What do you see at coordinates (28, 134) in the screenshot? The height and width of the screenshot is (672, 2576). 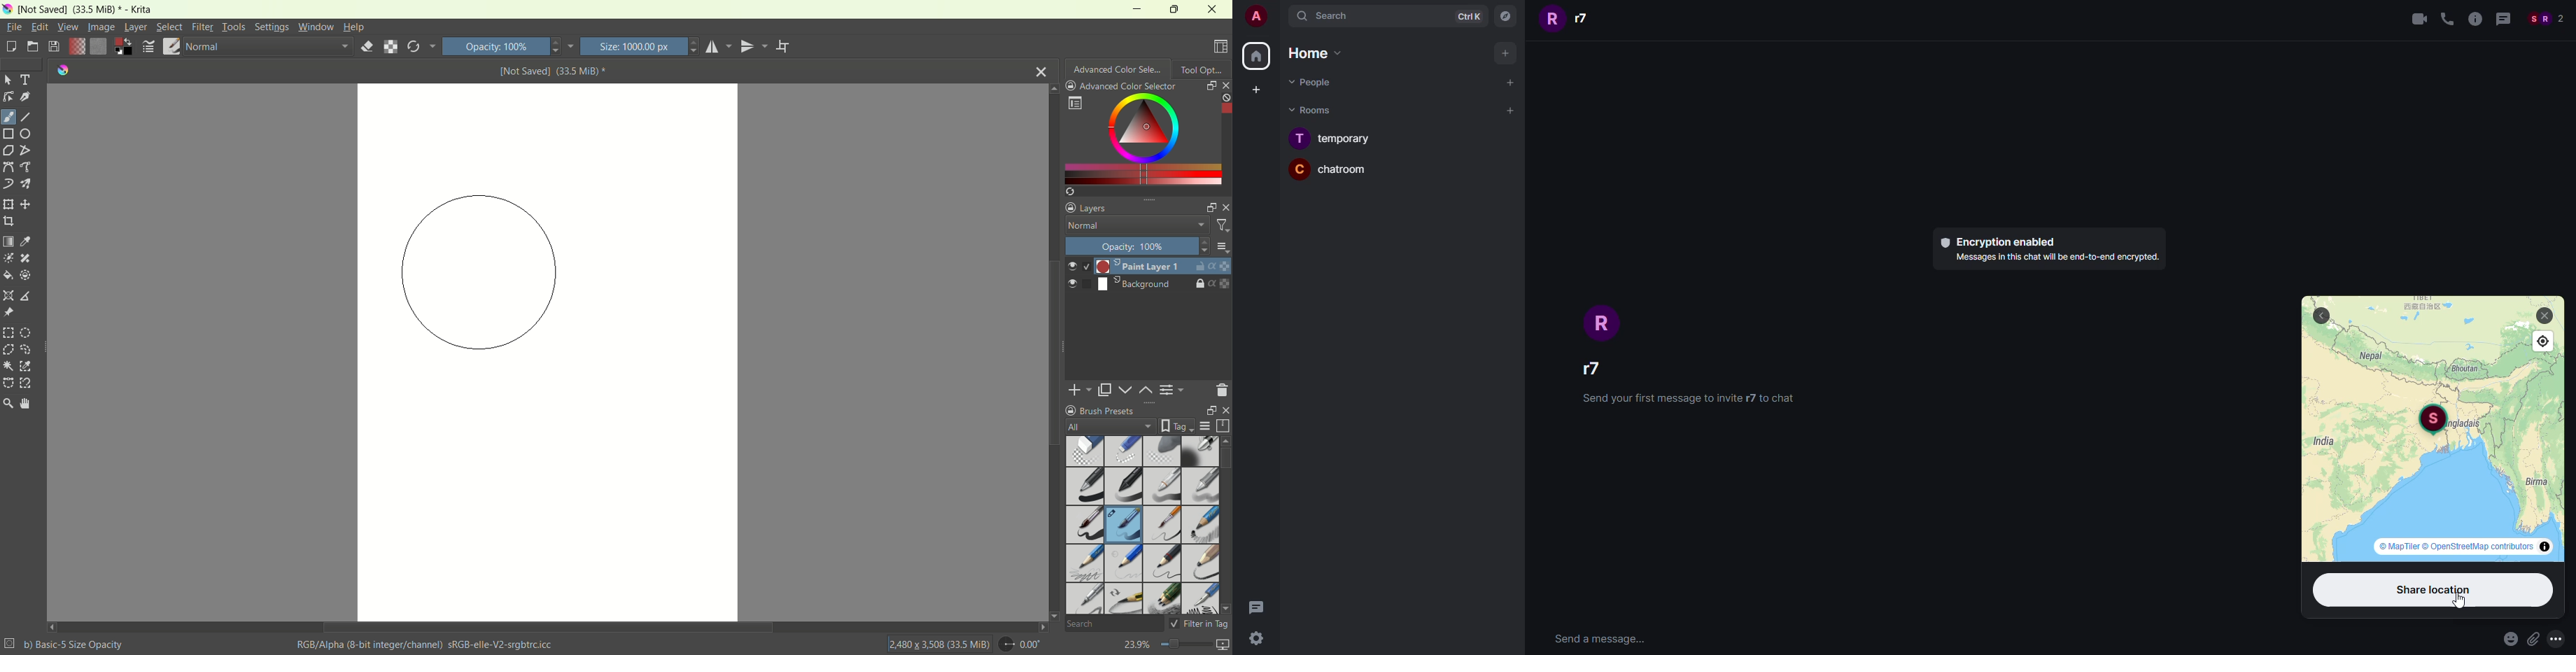 I see `ellipse` at bounding box center [28, 134].